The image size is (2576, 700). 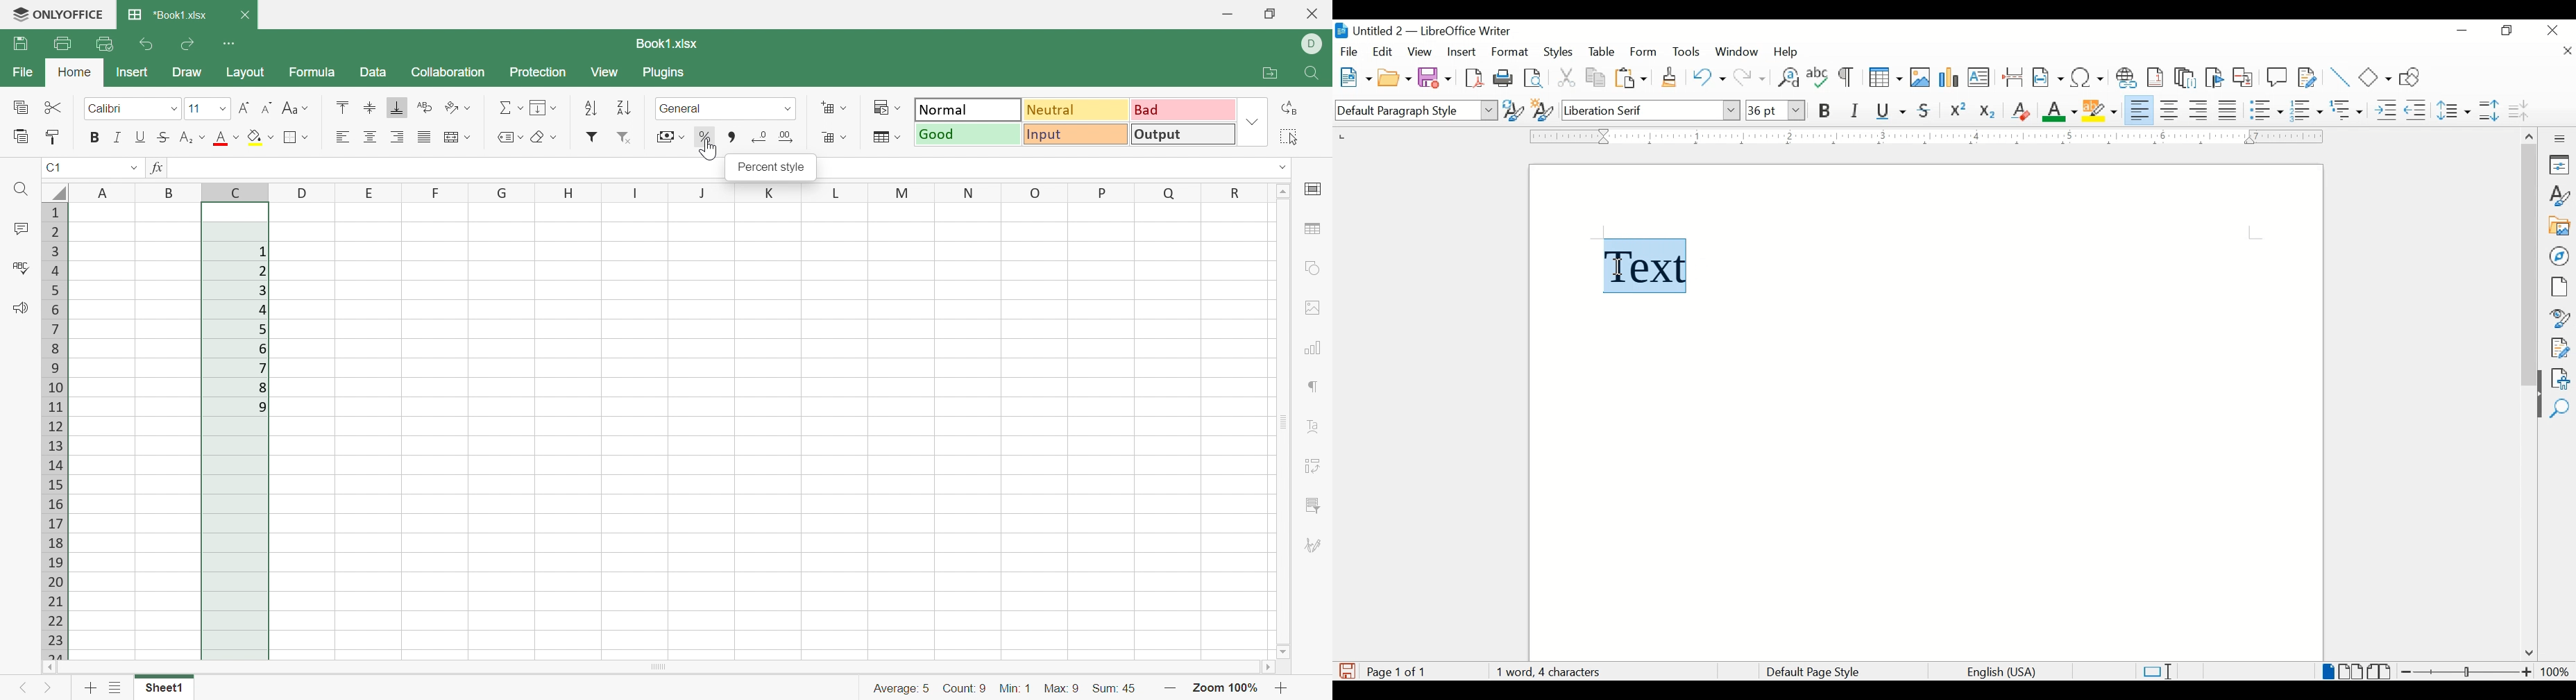 I want to click on open, so click(x=1394, y=78).